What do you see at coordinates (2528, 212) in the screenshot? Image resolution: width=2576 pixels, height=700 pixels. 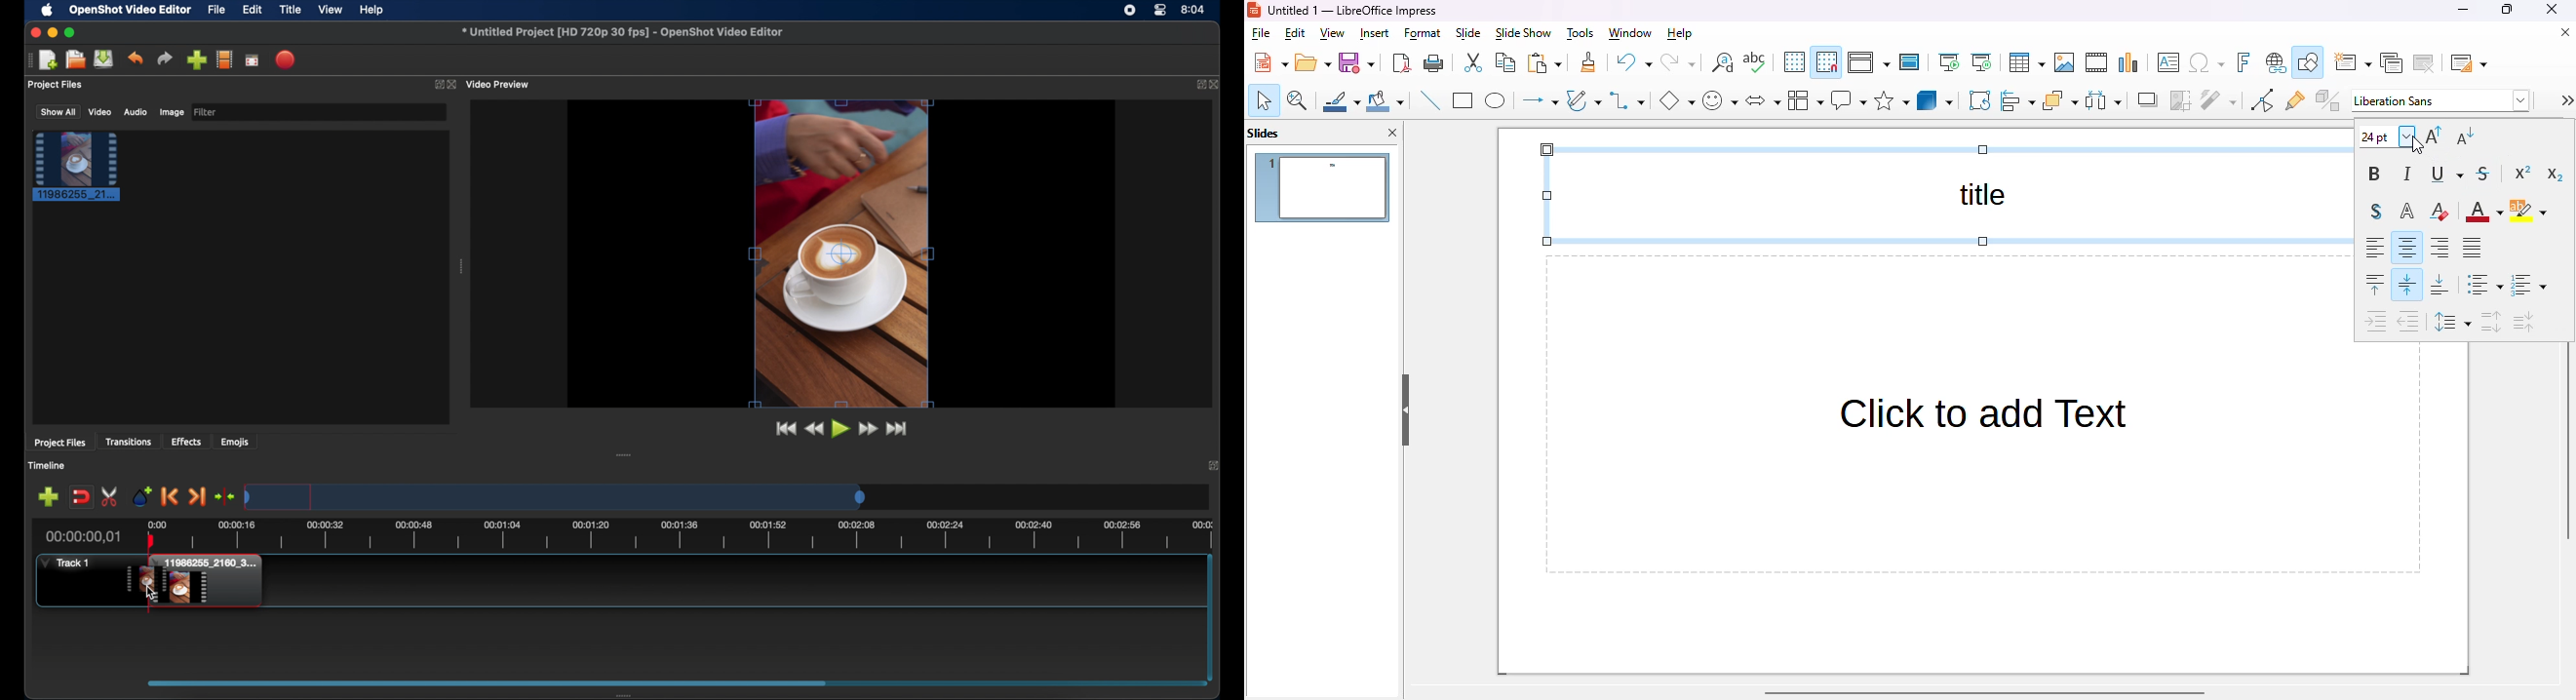 I see `character highlighting color` at bounding box center [2528, 212].